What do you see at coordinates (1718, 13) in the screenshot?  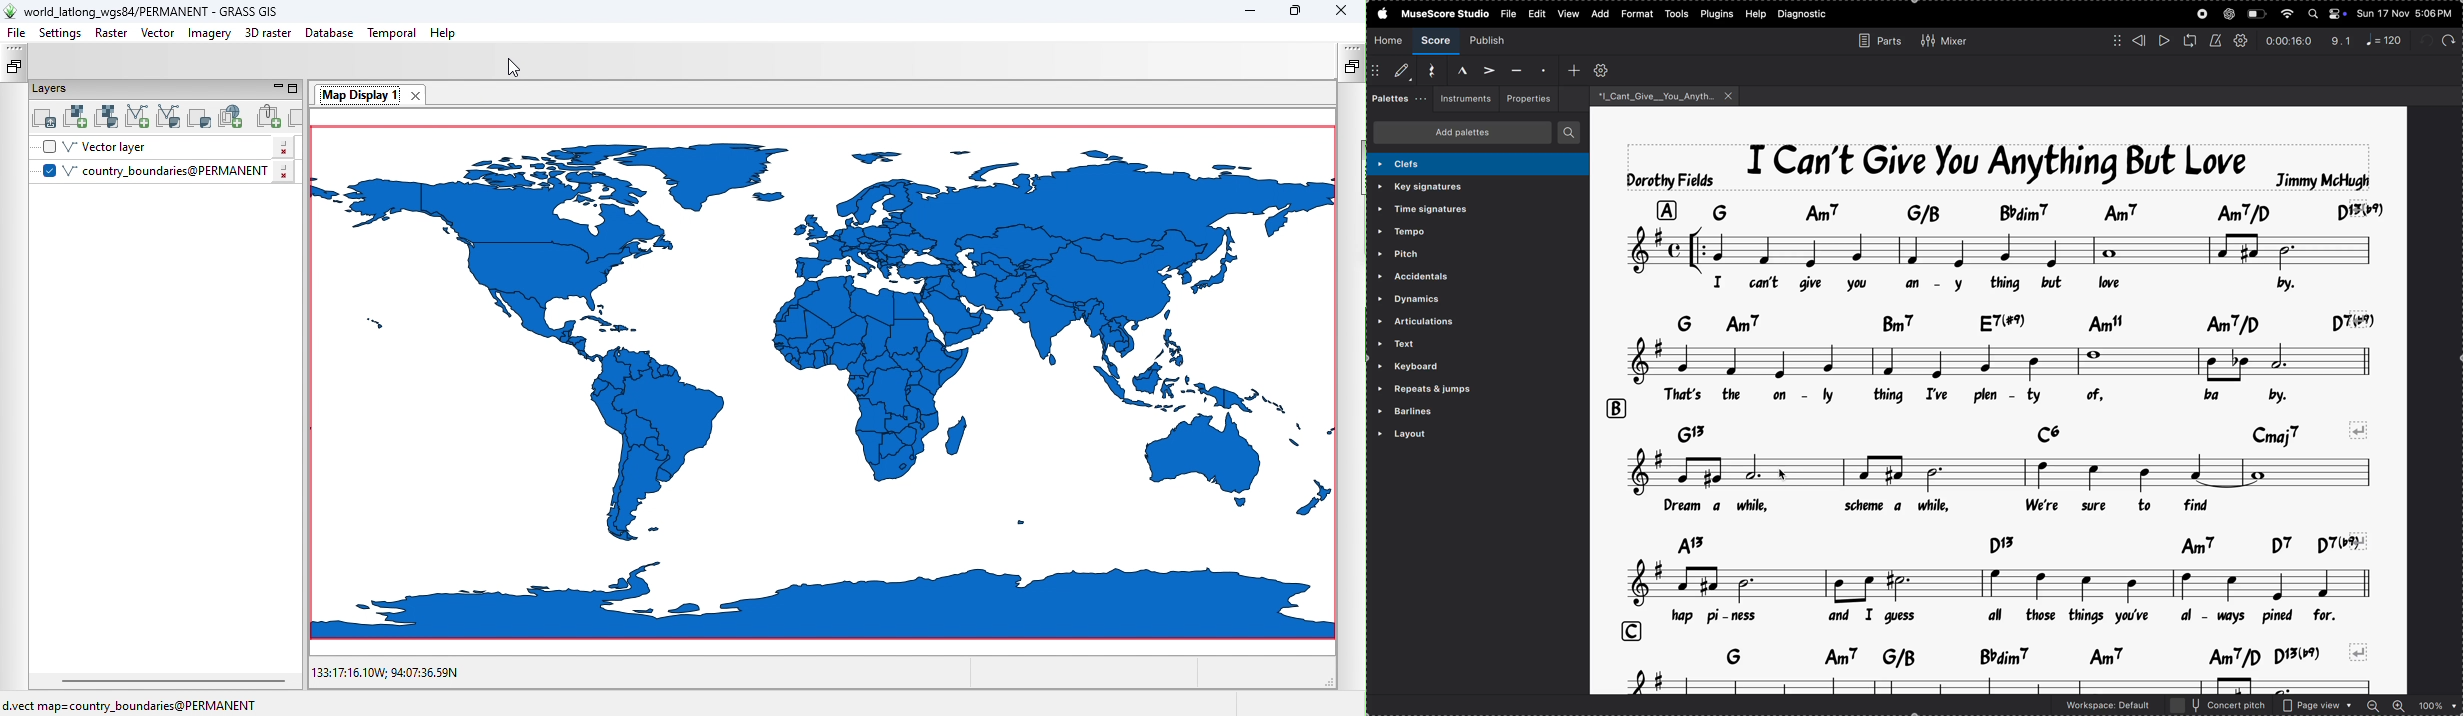 I see `plugins` at bounding box center [1718, 13].